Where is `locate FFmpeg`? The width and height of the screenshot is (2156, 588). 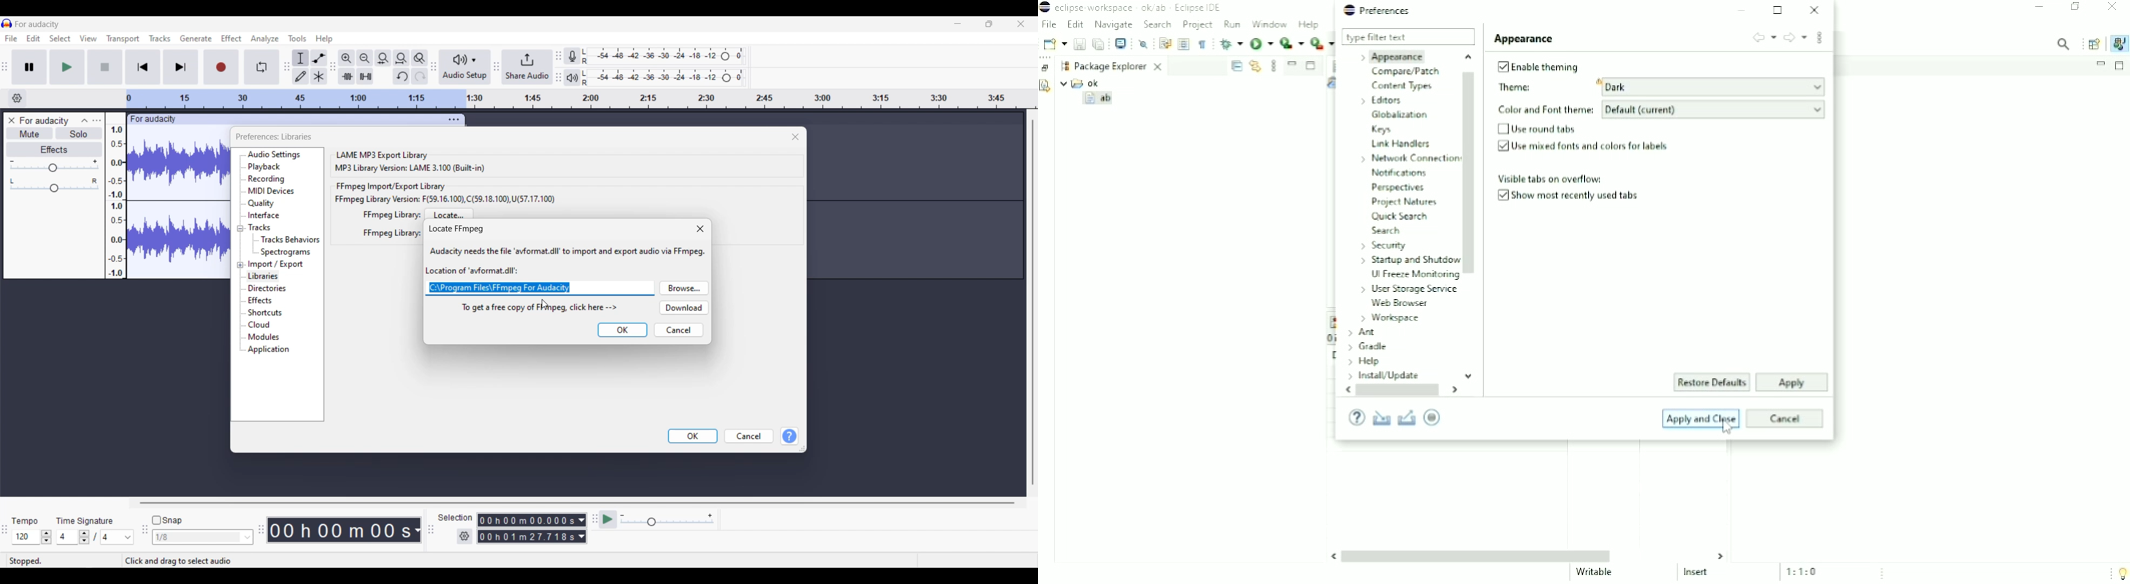
locate FFmpeg is located at coordinates (456, 229).